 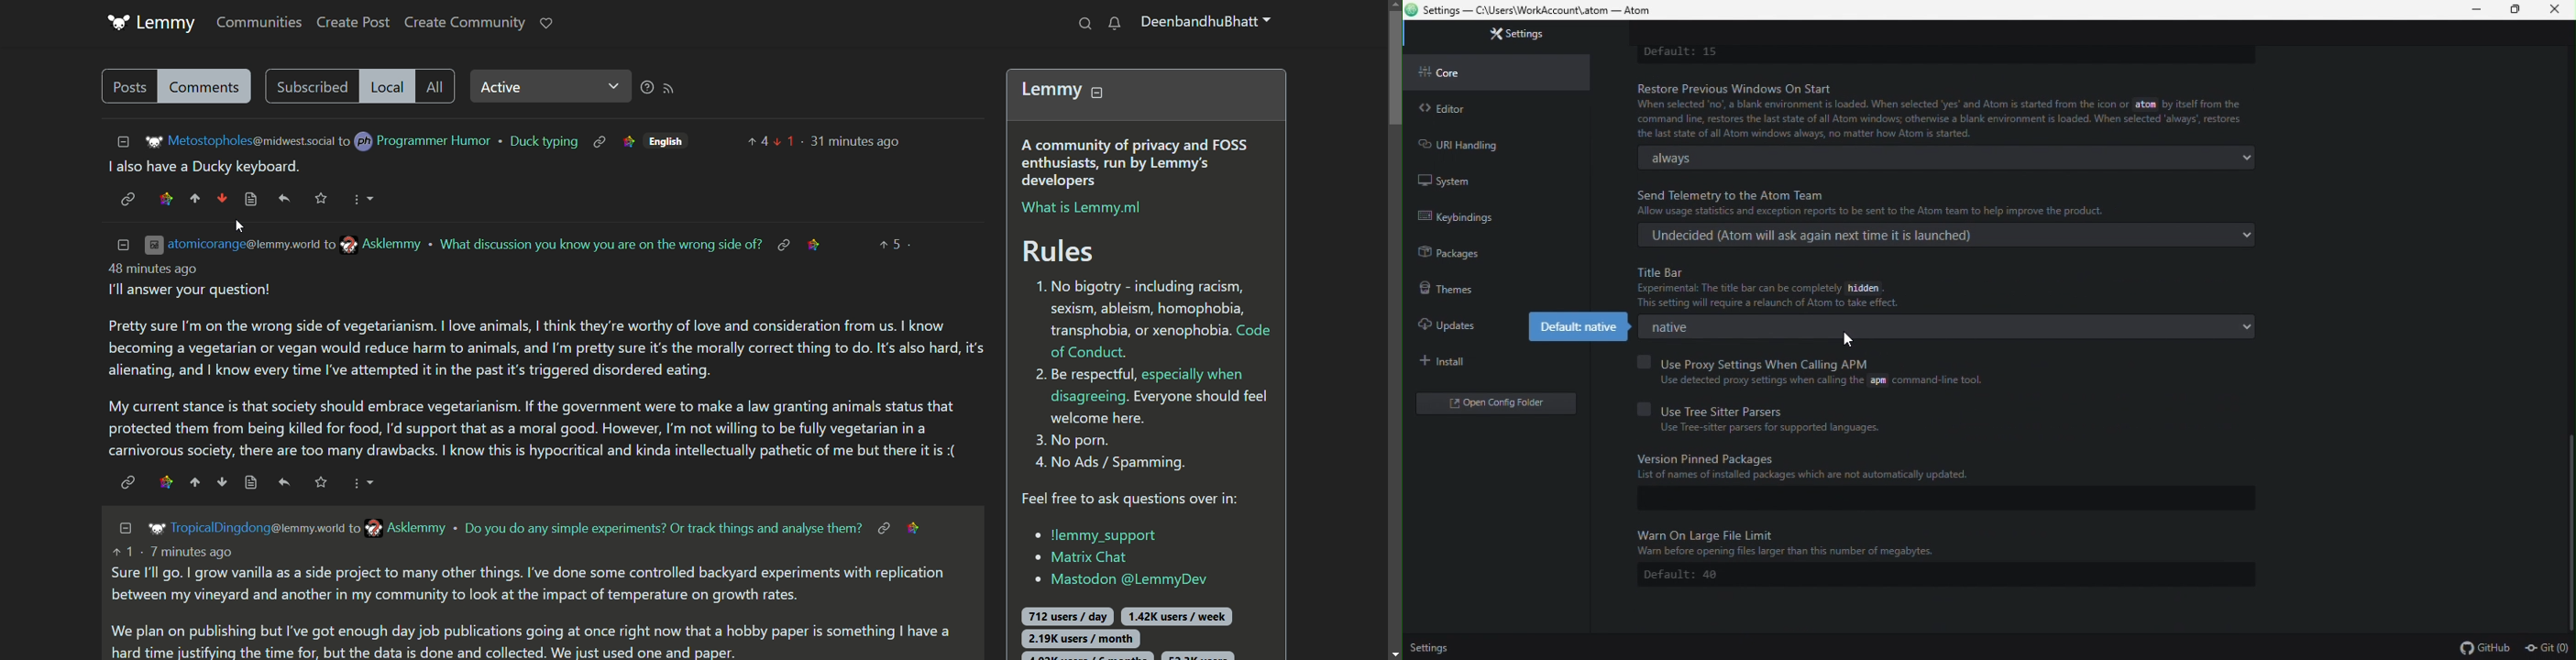 I want to click on downvote, so click(x=220, y=481).